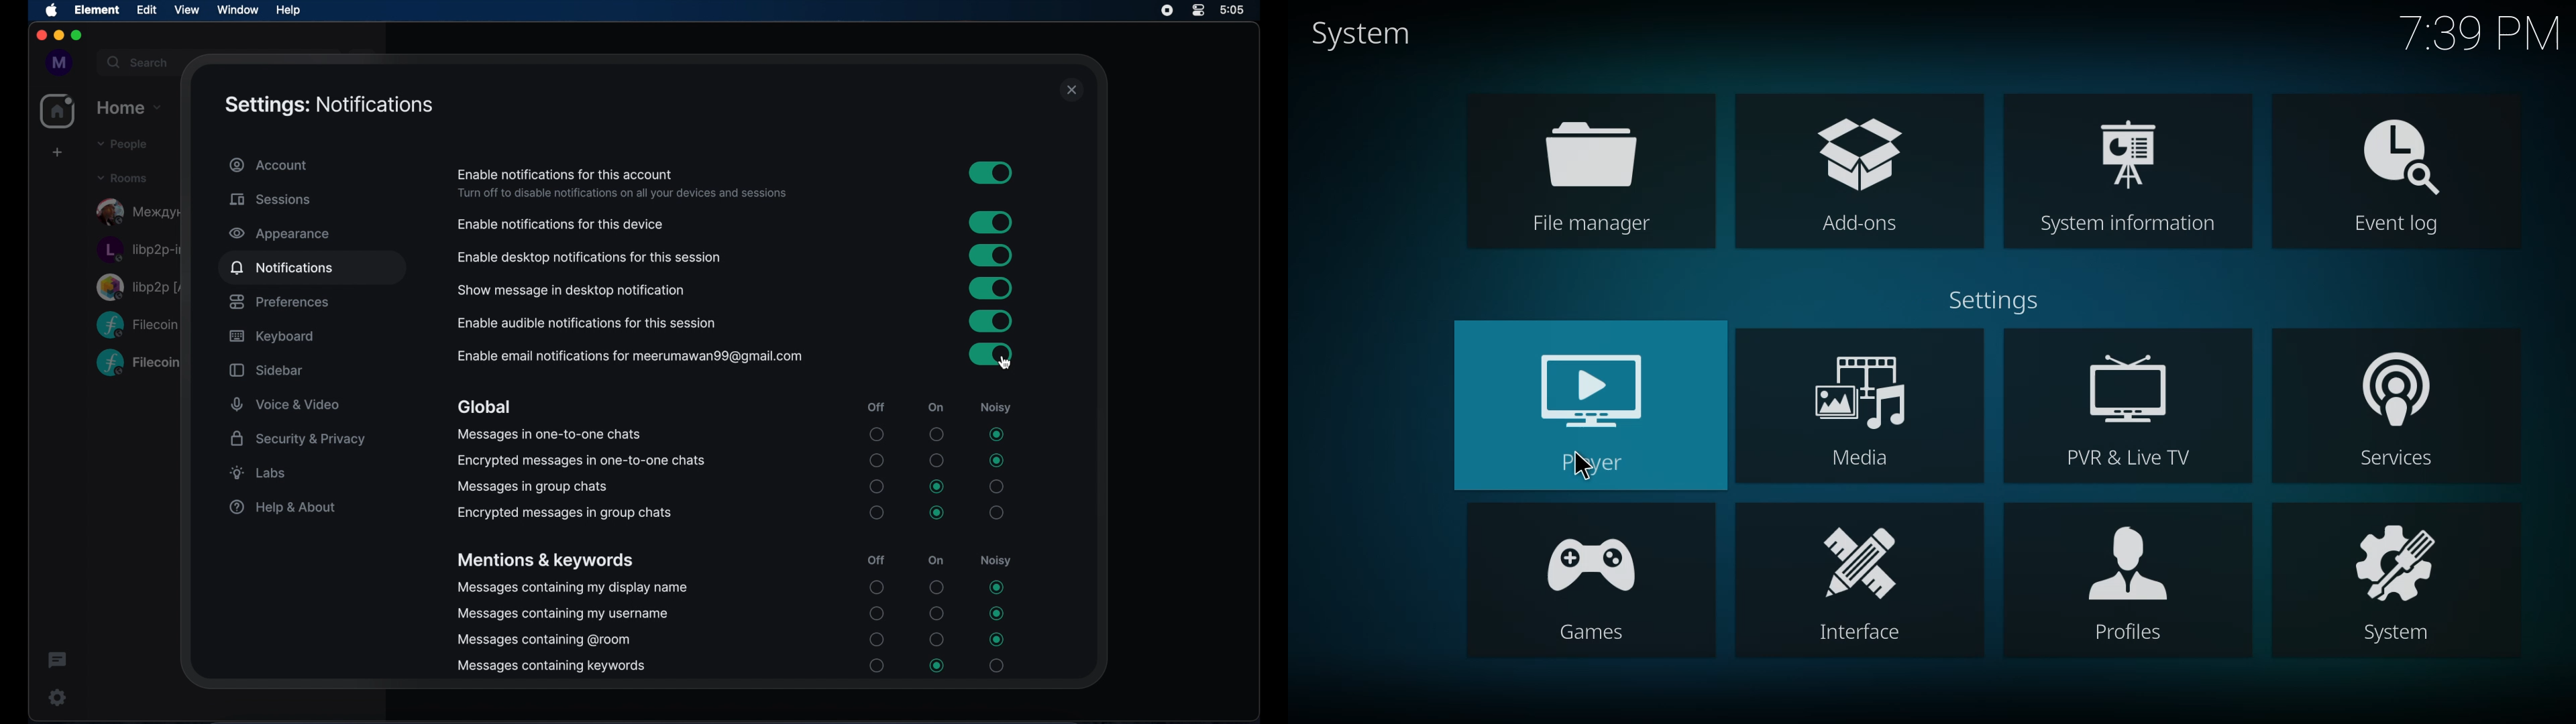 This screenshot has height=728, width=2576. Describe the element at coordinates (1004, 362) in the screenshot. I see `cursor` at that location.